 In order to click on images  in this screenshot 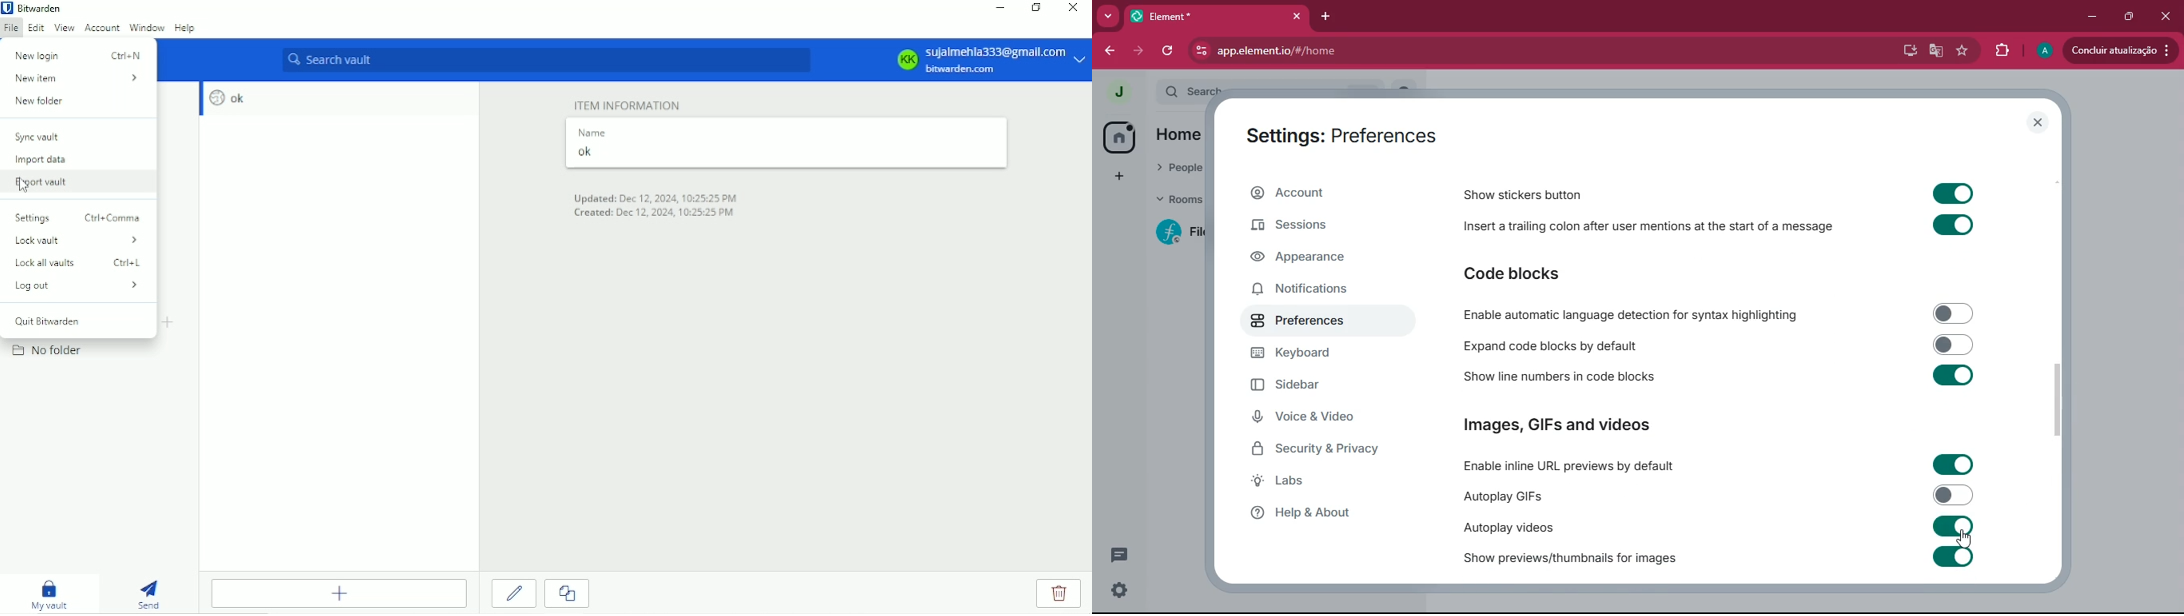, I will do `click(1559, 426)`.